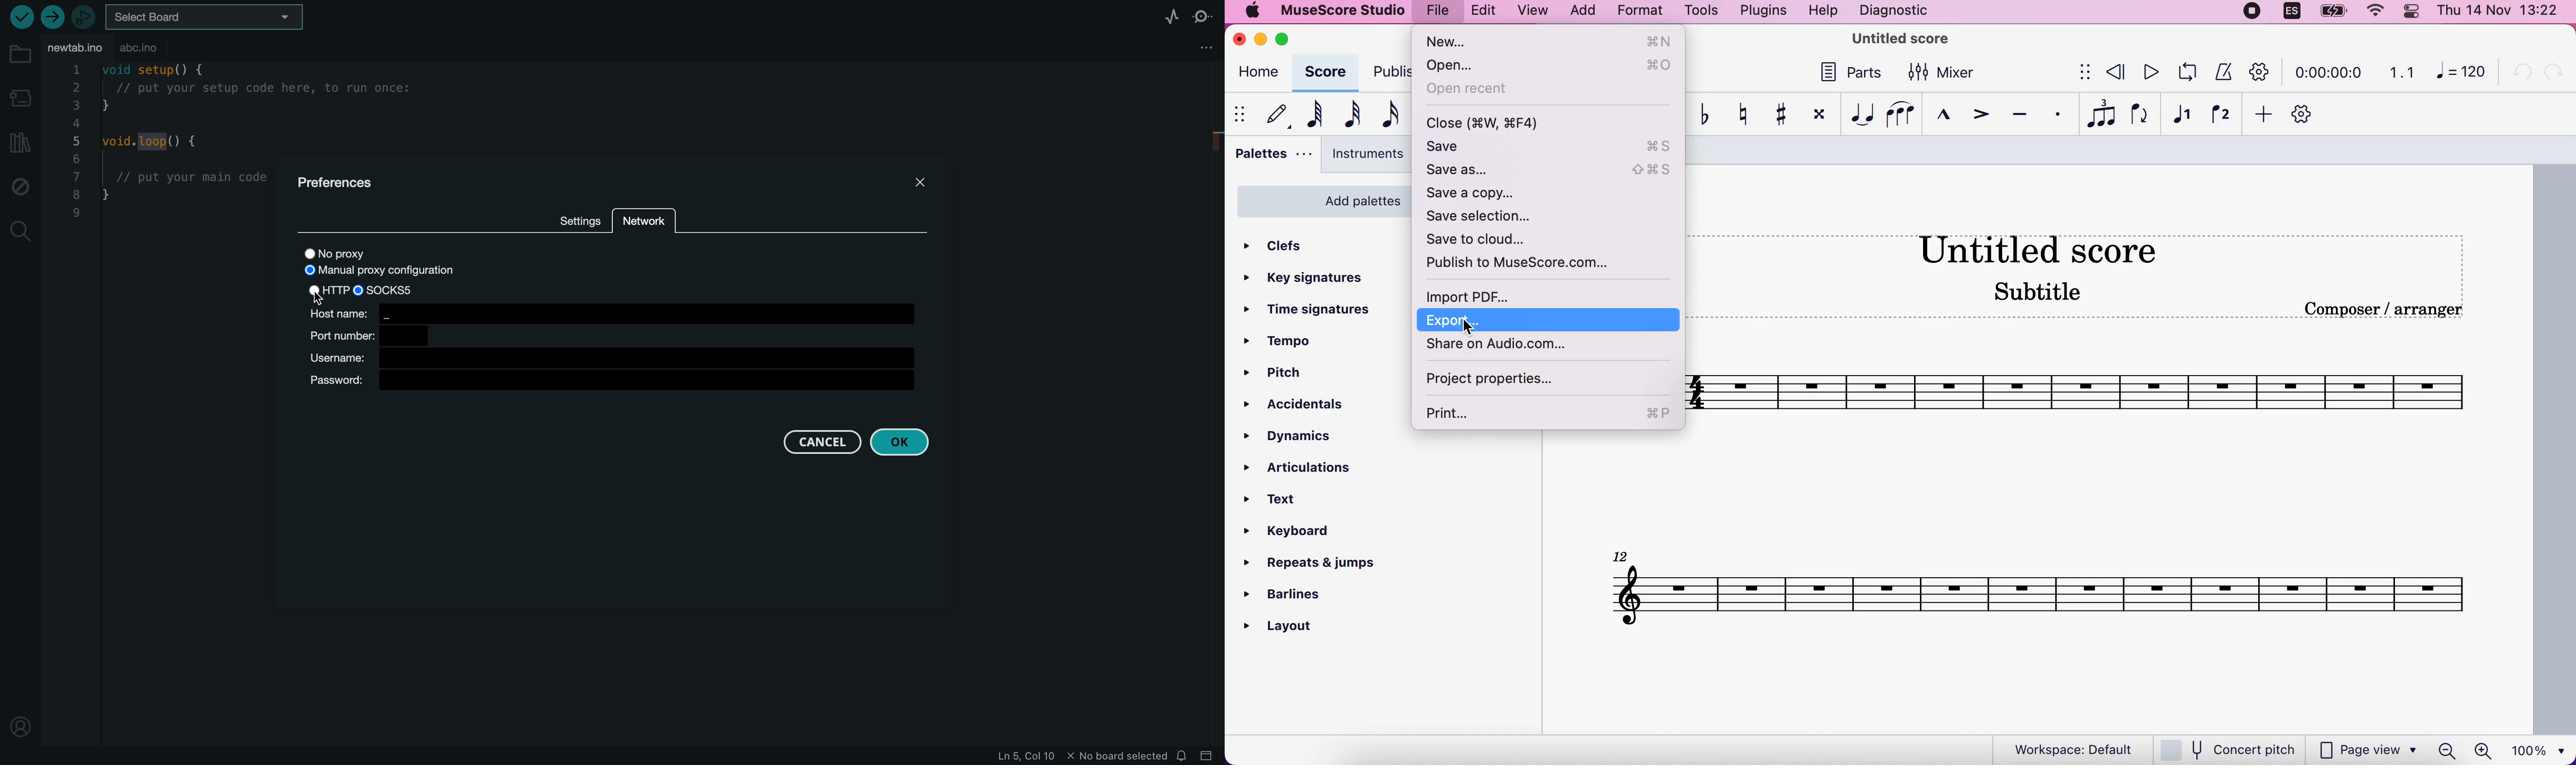  Describe the element at coordinates (1622, 556) in the screenshot. I see `` at that location.